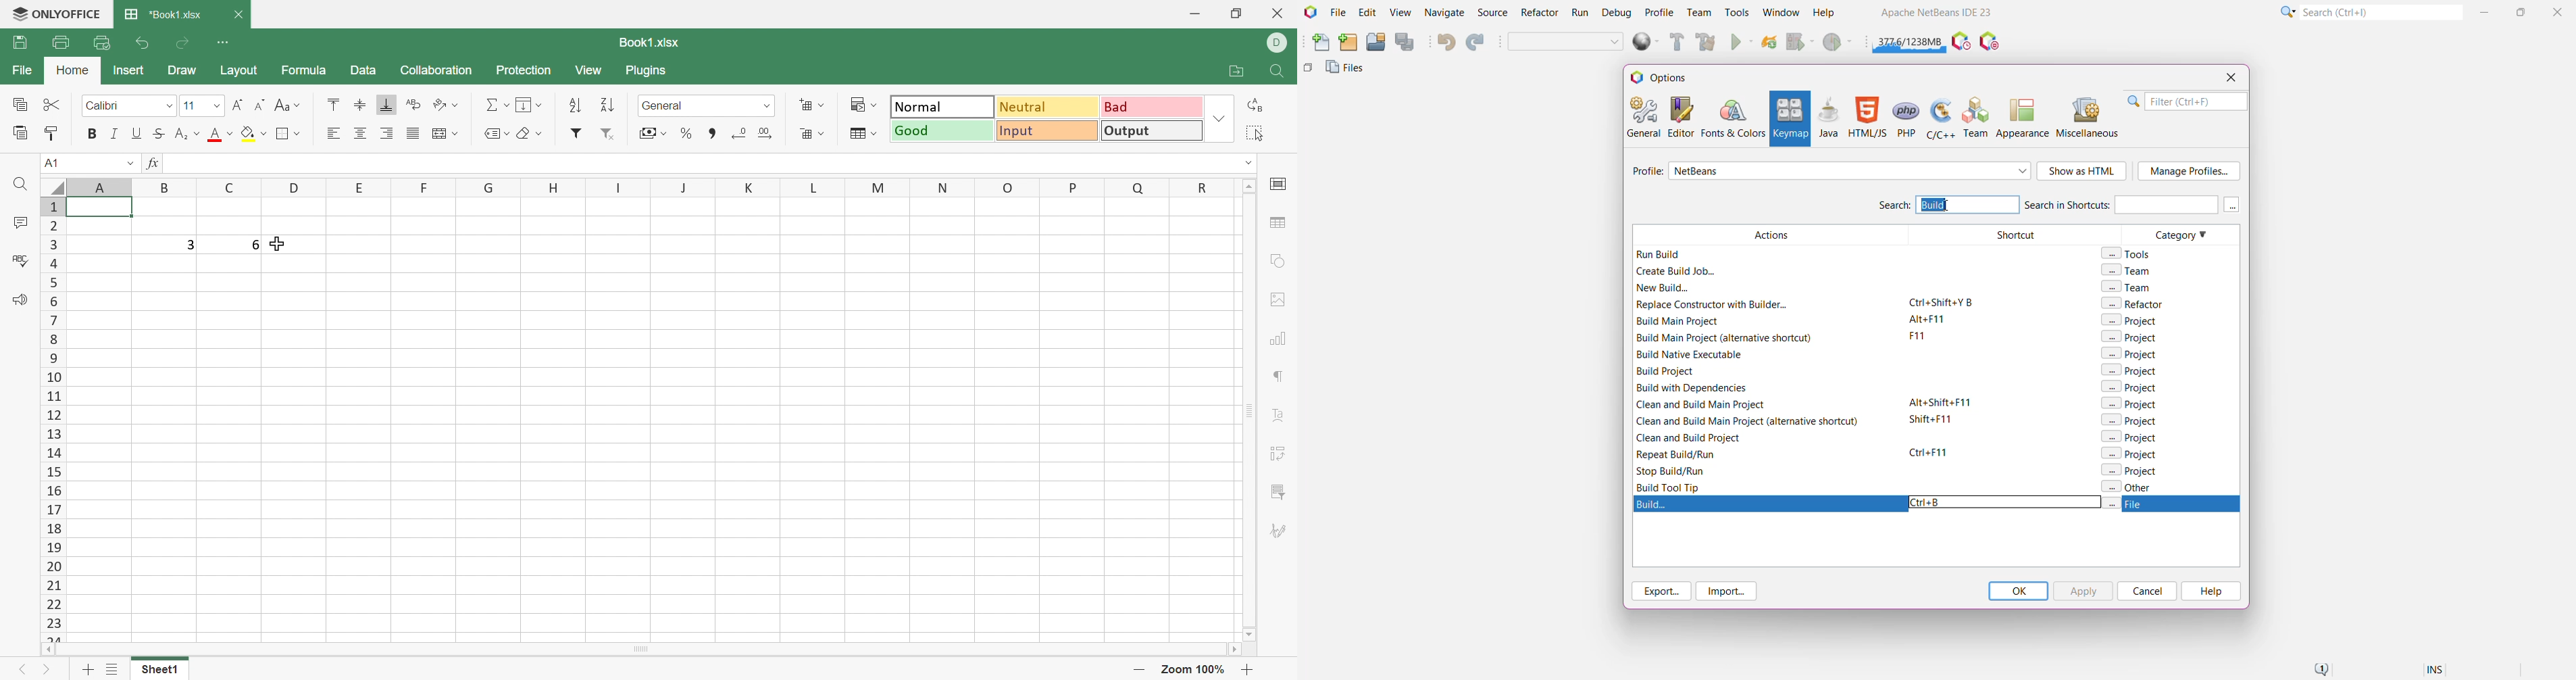 The height and width of the screenshot is (700, 2576). Describe the element at coordinates (103, 40) in the screenshot. I see `Quick print` at that location.